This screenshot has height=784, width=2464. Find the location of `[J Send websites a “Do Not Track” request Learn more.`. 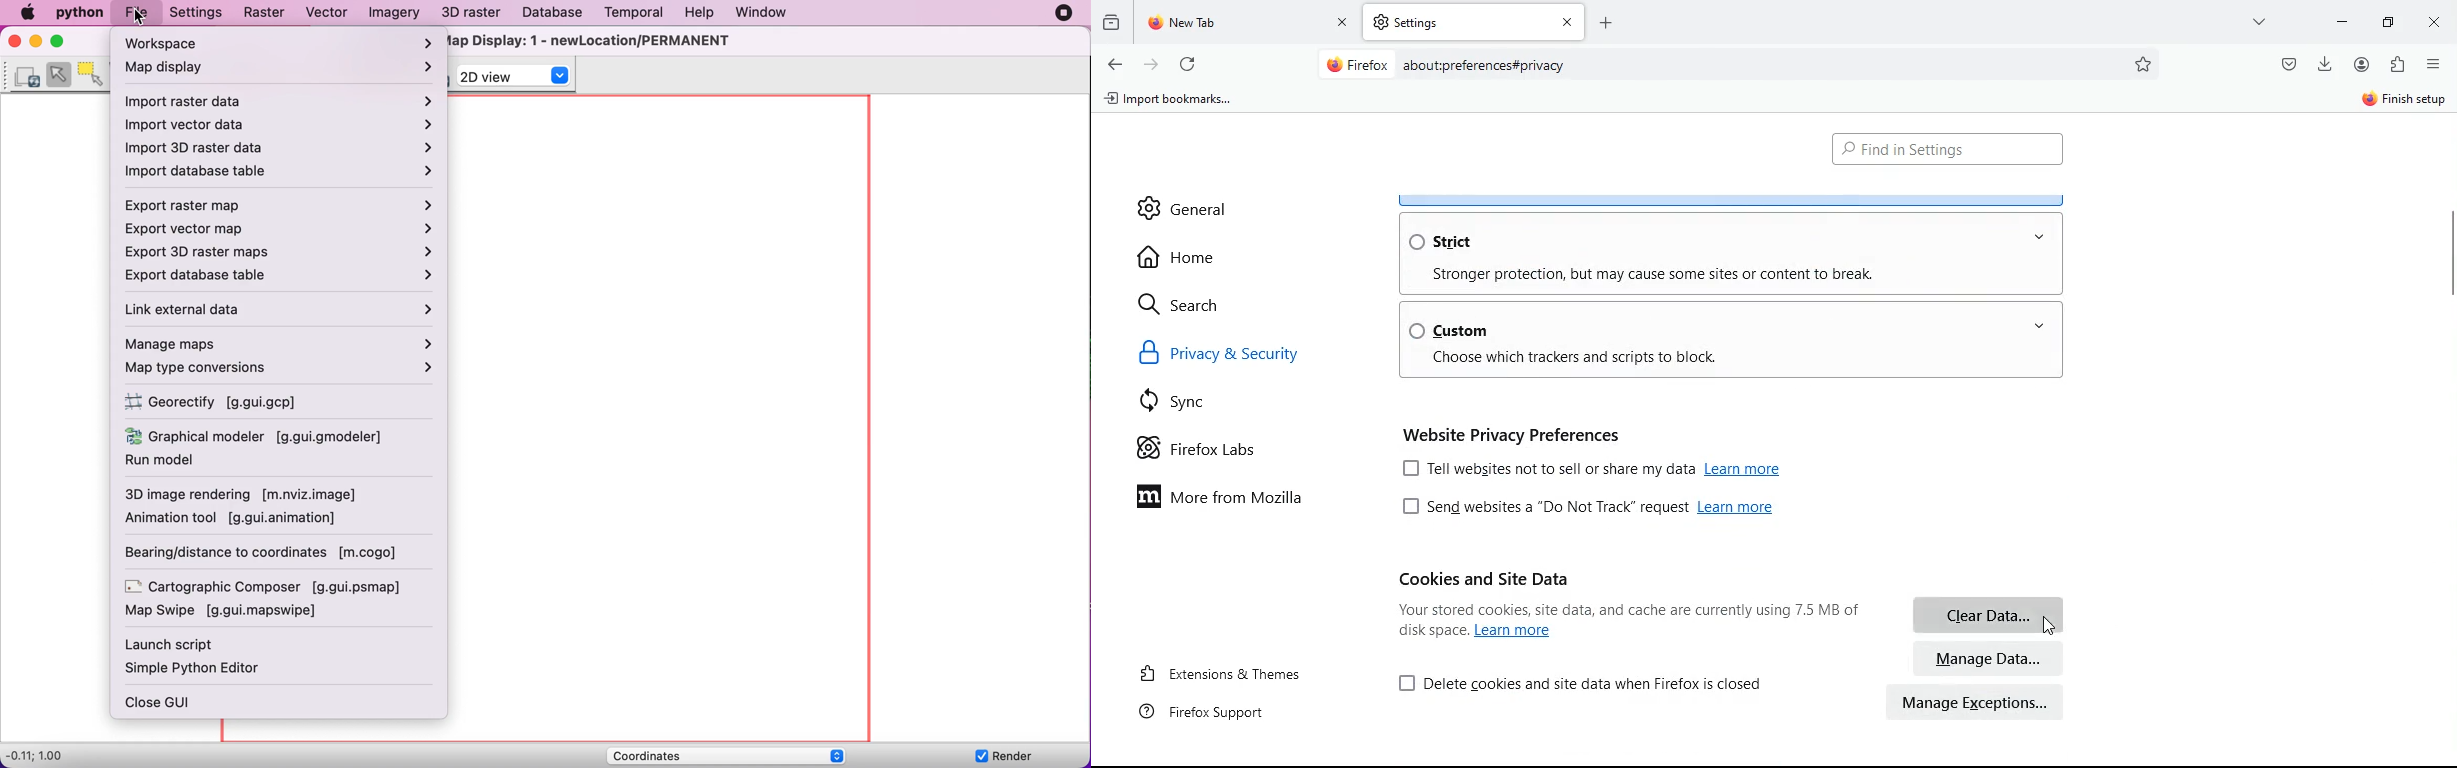

[J Send websites a “Do Not Track” request Learn more. is located at coordinates (1583, 506).